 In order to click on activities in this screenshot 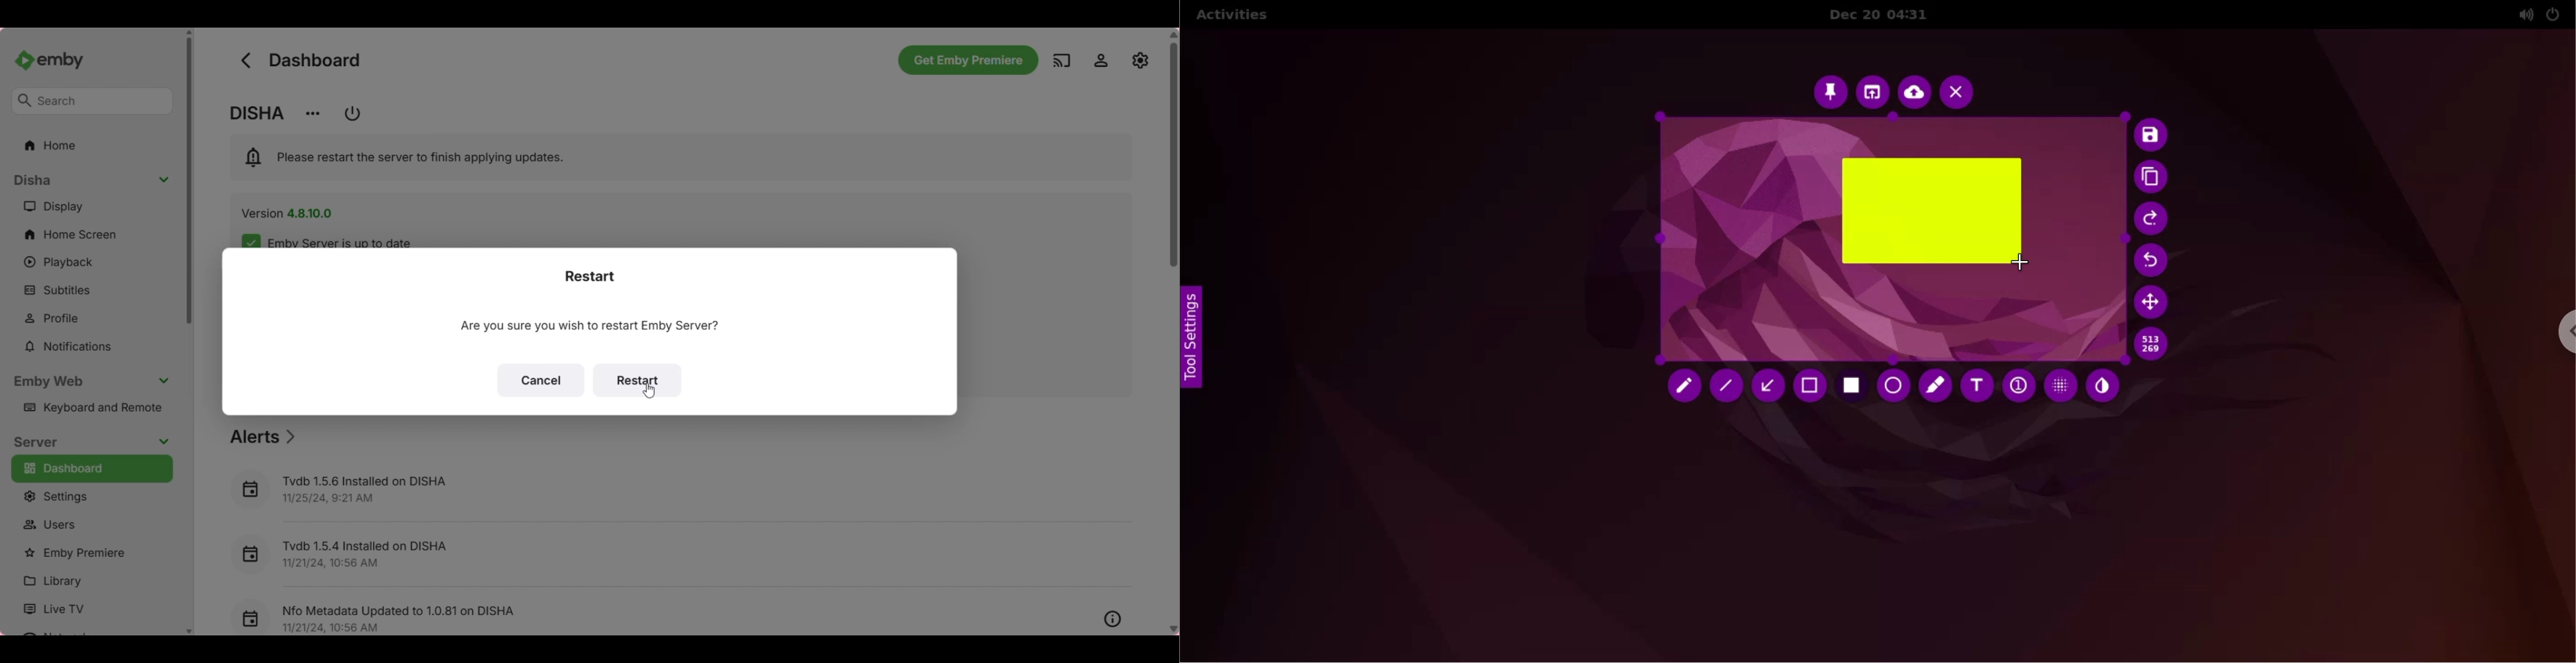, I will do `click(1237, 15)`.